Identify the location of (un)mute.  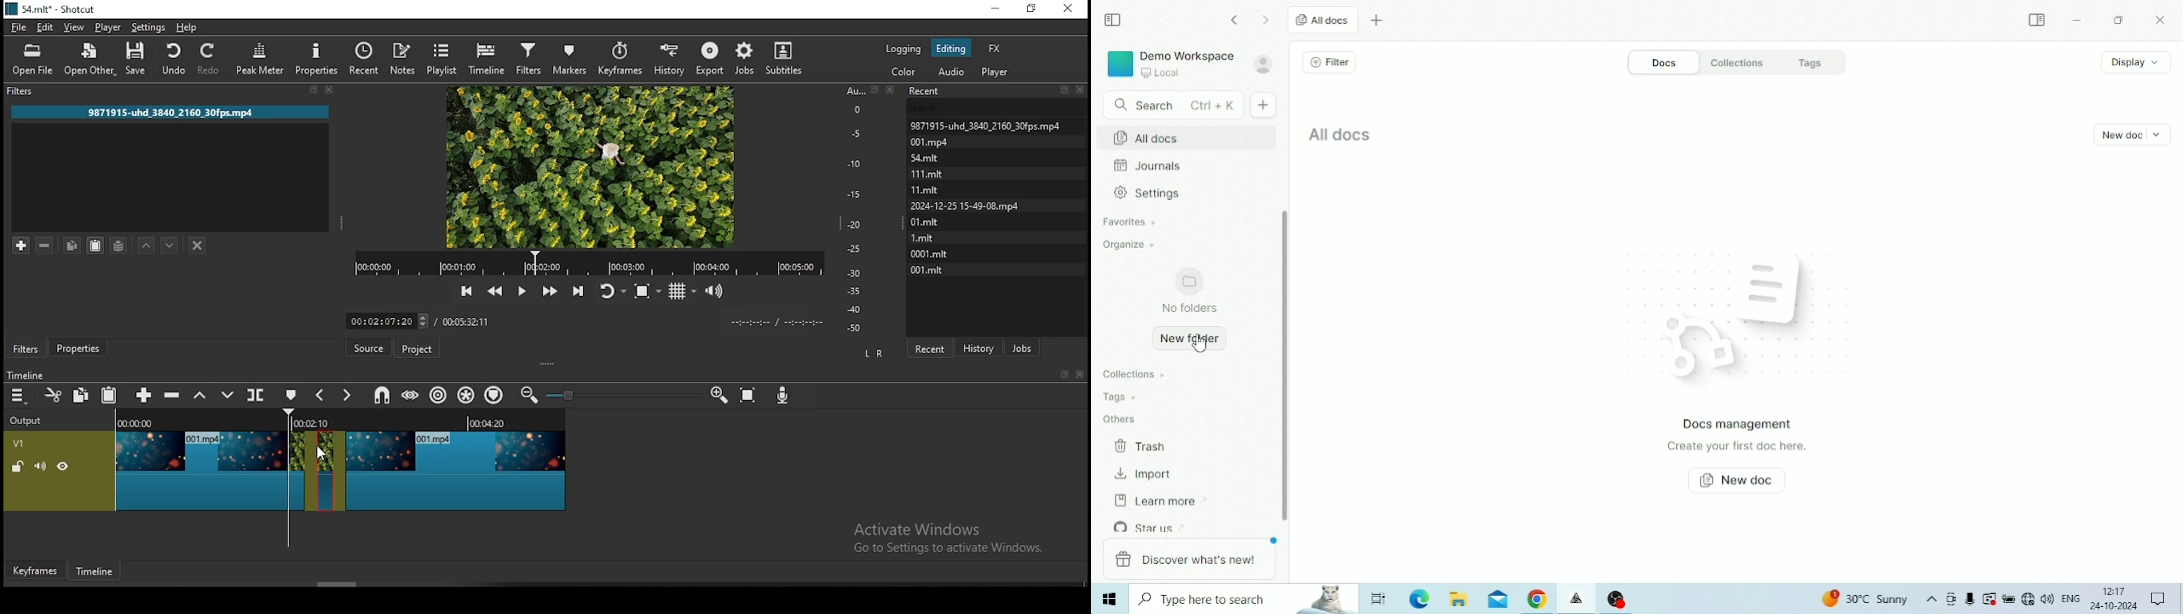
(40, 466).